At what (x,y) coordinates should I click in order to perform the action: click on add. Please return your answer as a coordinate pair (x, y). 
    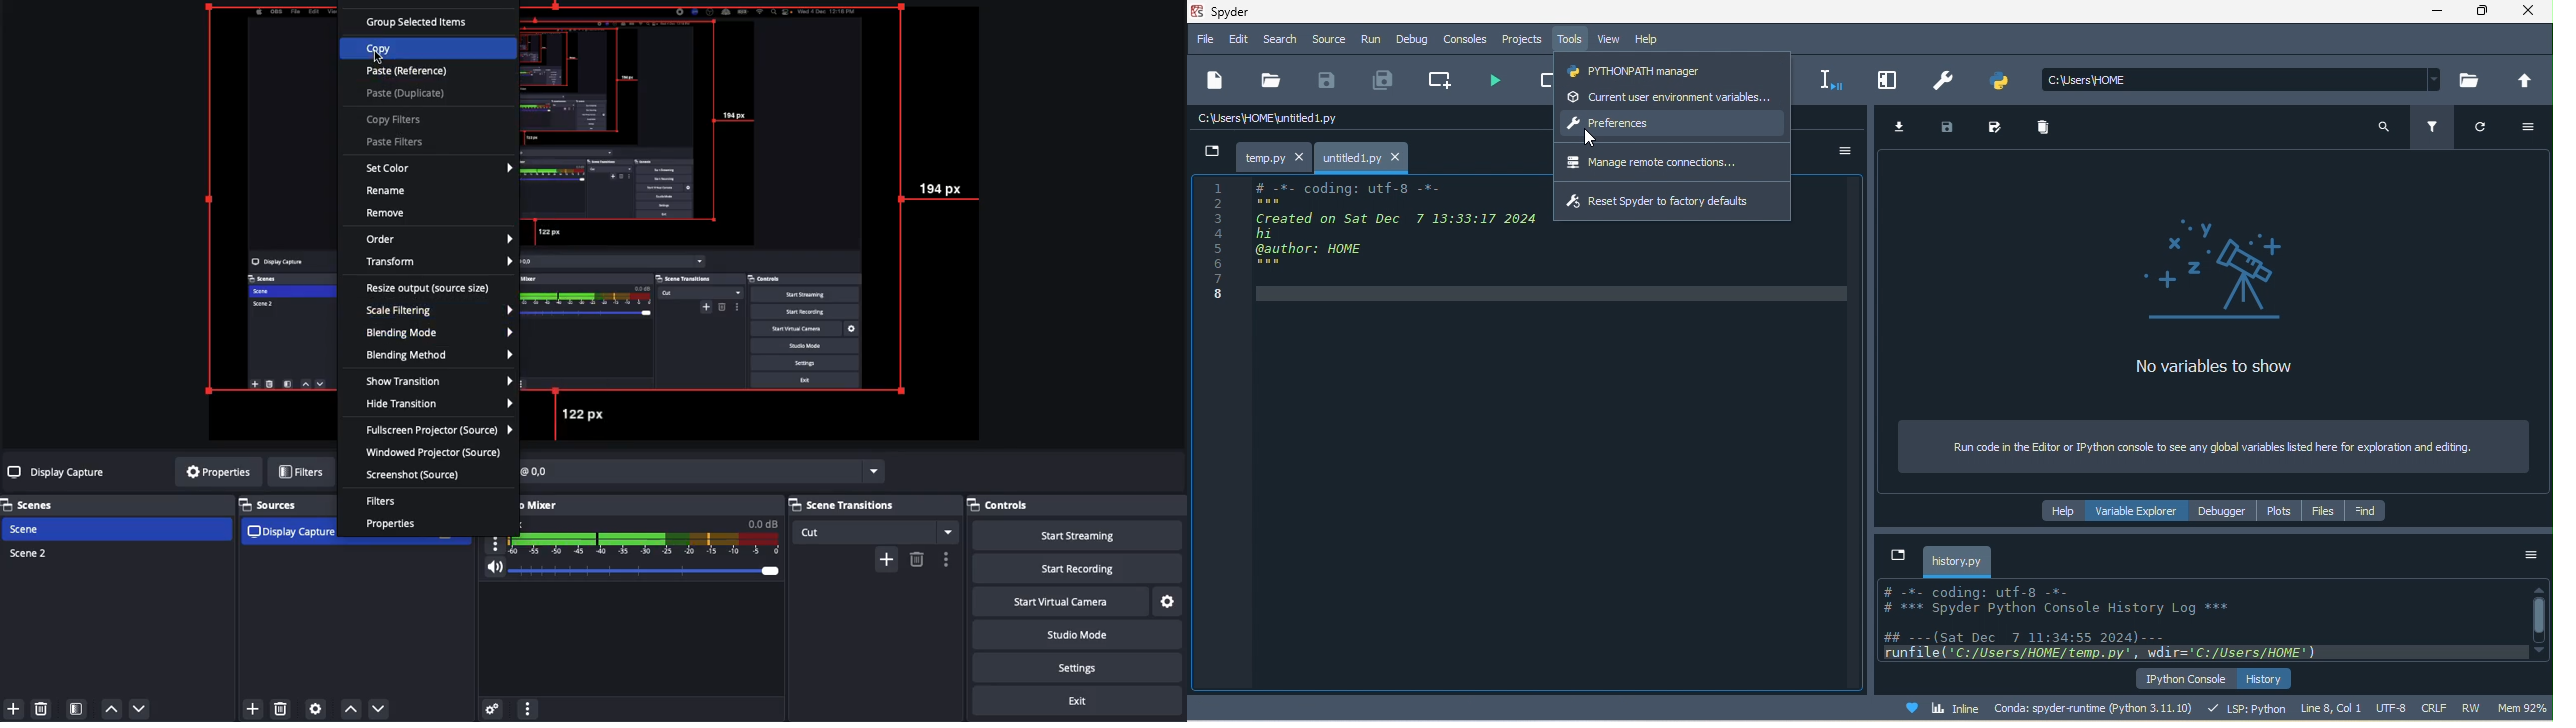
    Looking at the image, I should click on (886, 559).